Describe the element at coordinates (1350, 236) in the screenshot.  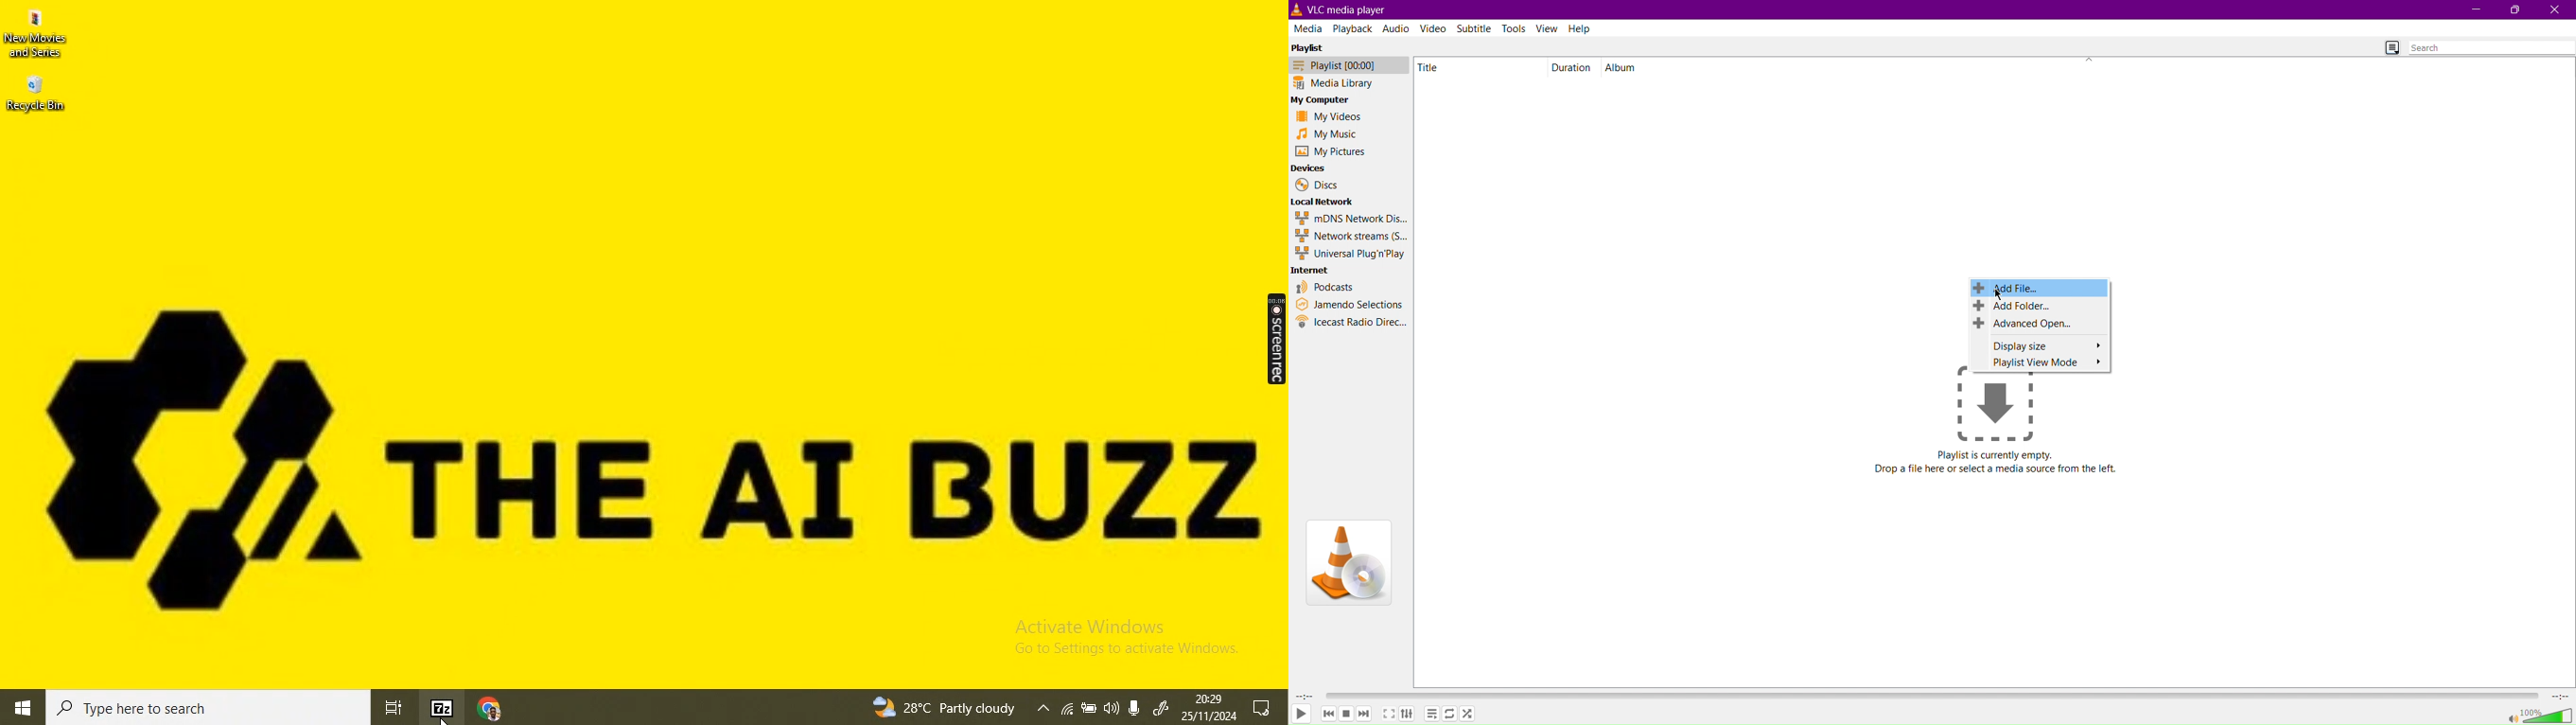
I see `Network Streams` at that location.